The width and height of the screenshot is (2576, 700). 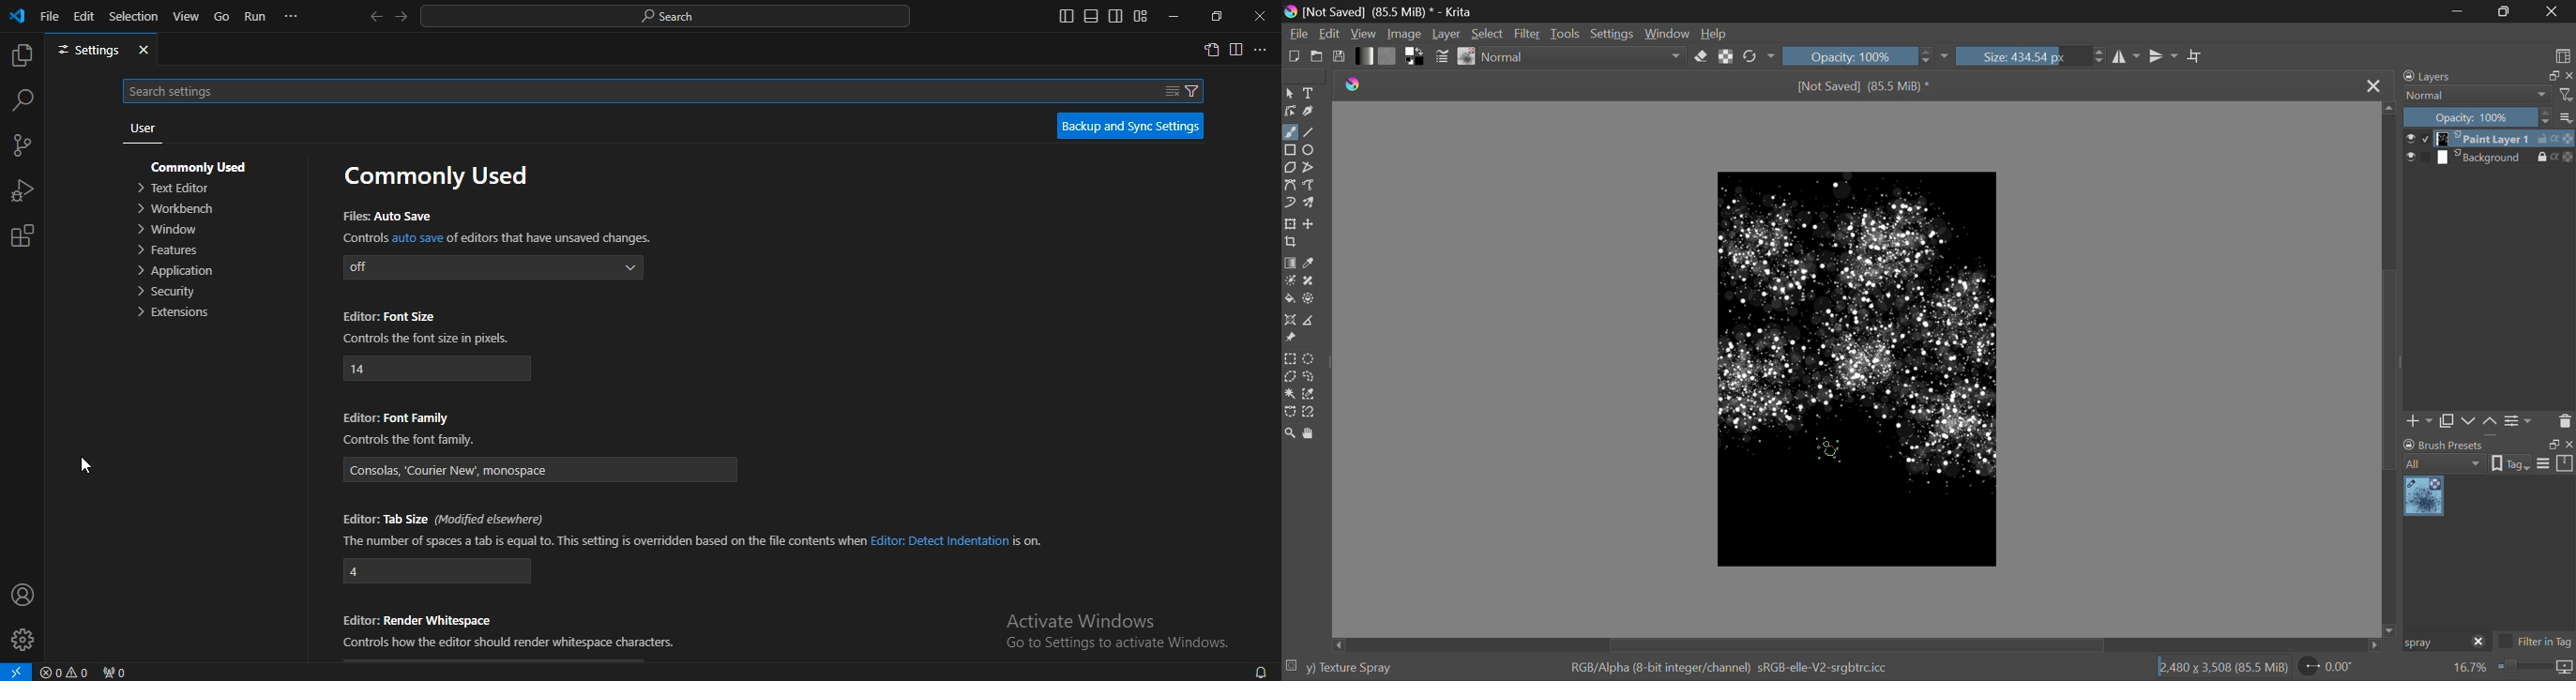 What do you see at coordinates (2434, 643) in the screenshot?
I see `Brush Preset Search: "spray"` at bounding box center [2434, 643].